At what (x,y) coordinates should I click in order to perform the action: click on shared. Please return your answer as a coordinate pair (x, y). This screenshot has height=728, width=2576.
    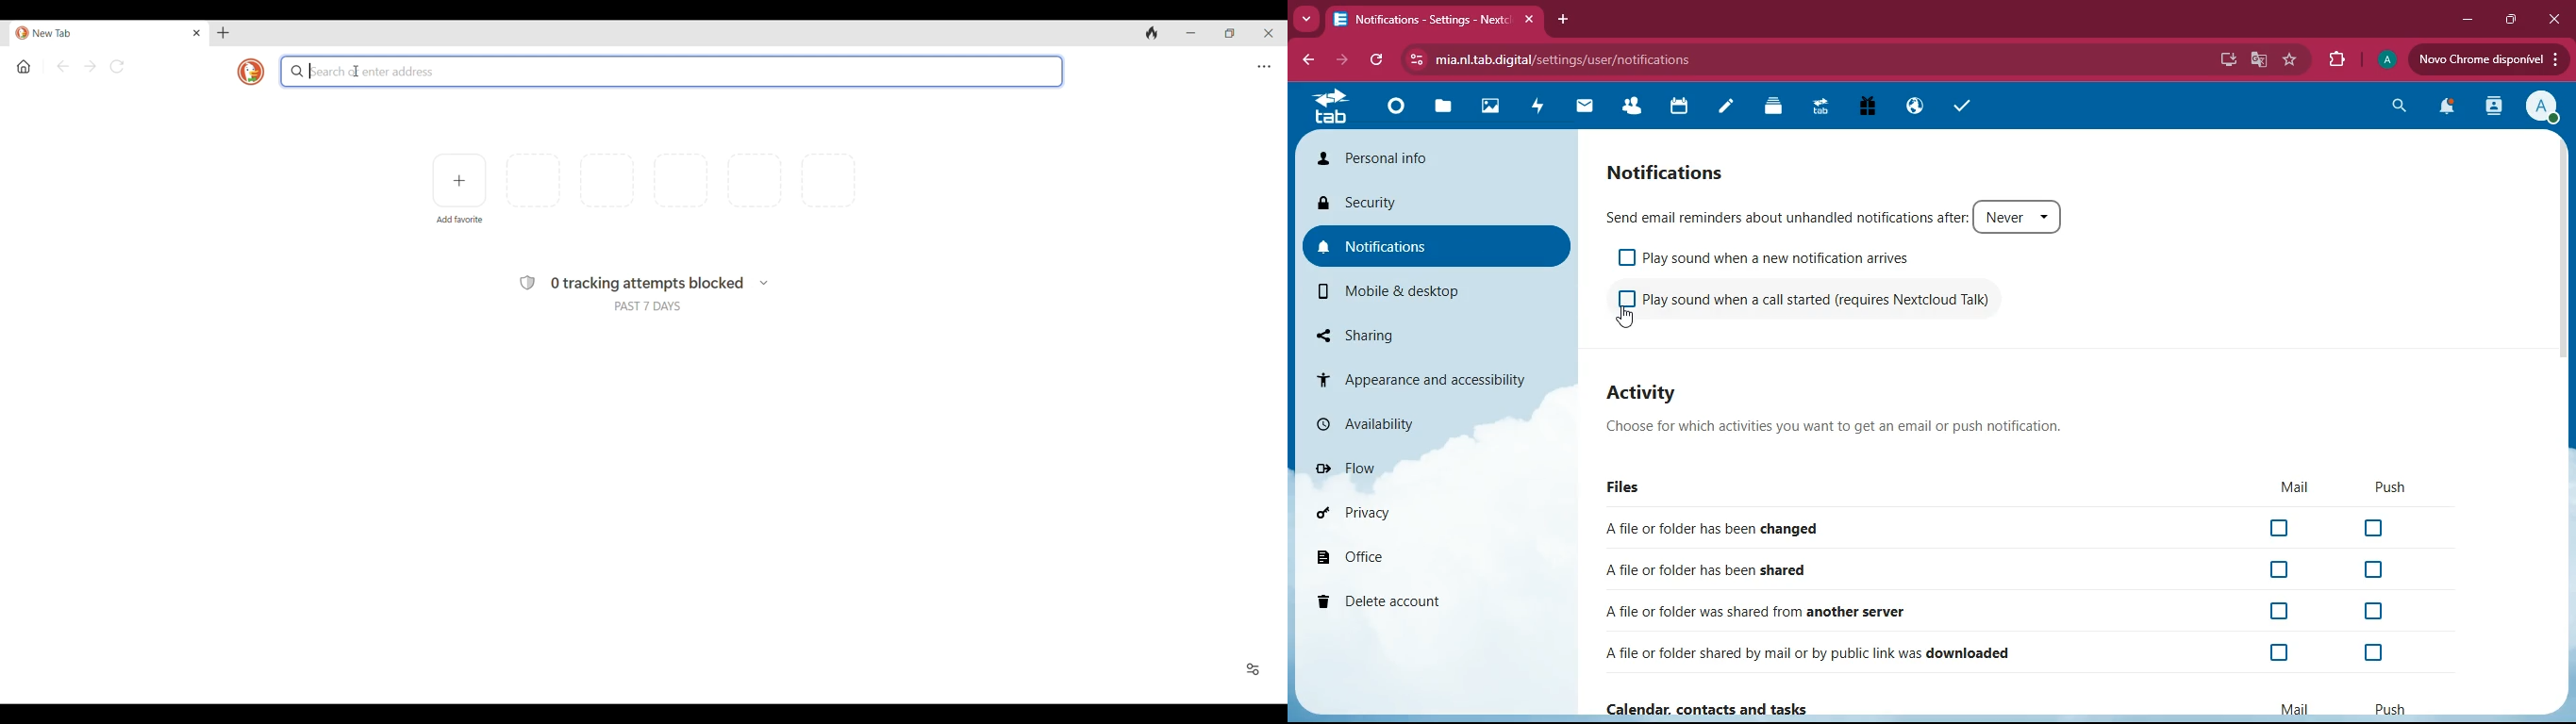
    Looking at the image, I should click on (1718, 572).